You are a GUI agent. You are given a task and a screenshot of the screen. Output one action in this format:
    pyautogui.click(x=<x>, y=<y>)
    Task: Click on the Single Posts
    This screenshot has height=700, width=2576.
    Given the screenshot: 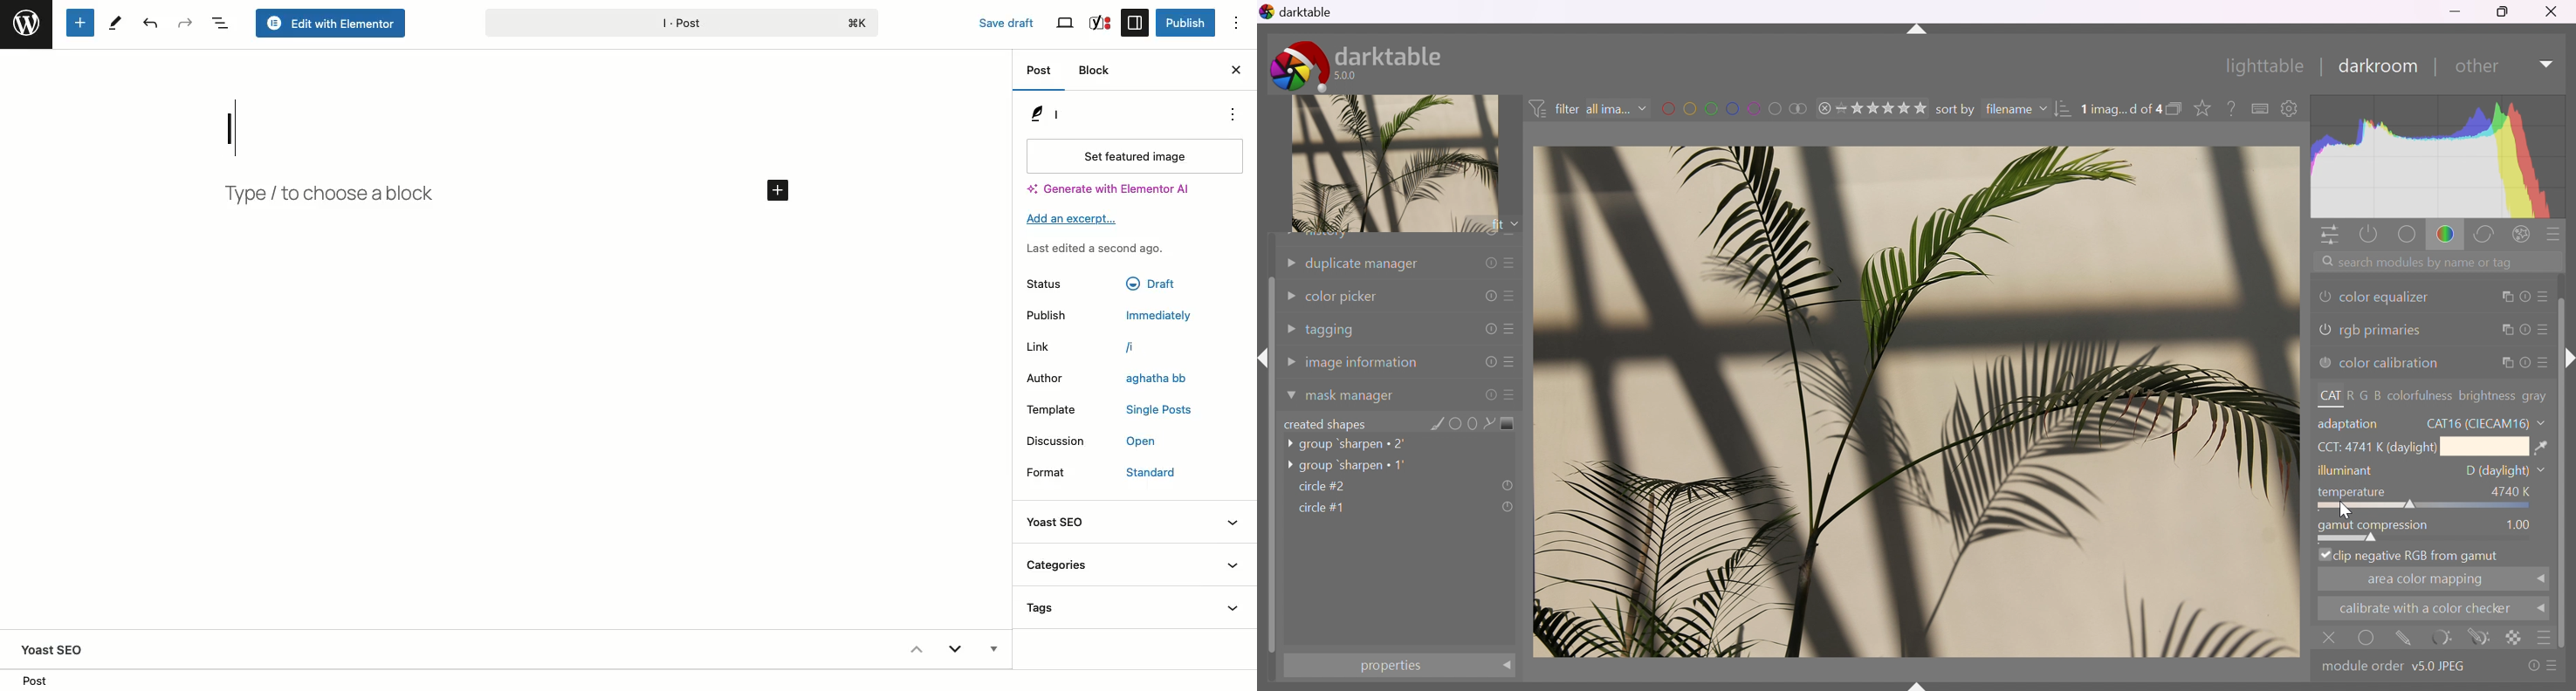 What is the action you would take?
    pyautogui.click(x=1160, y=410)
    